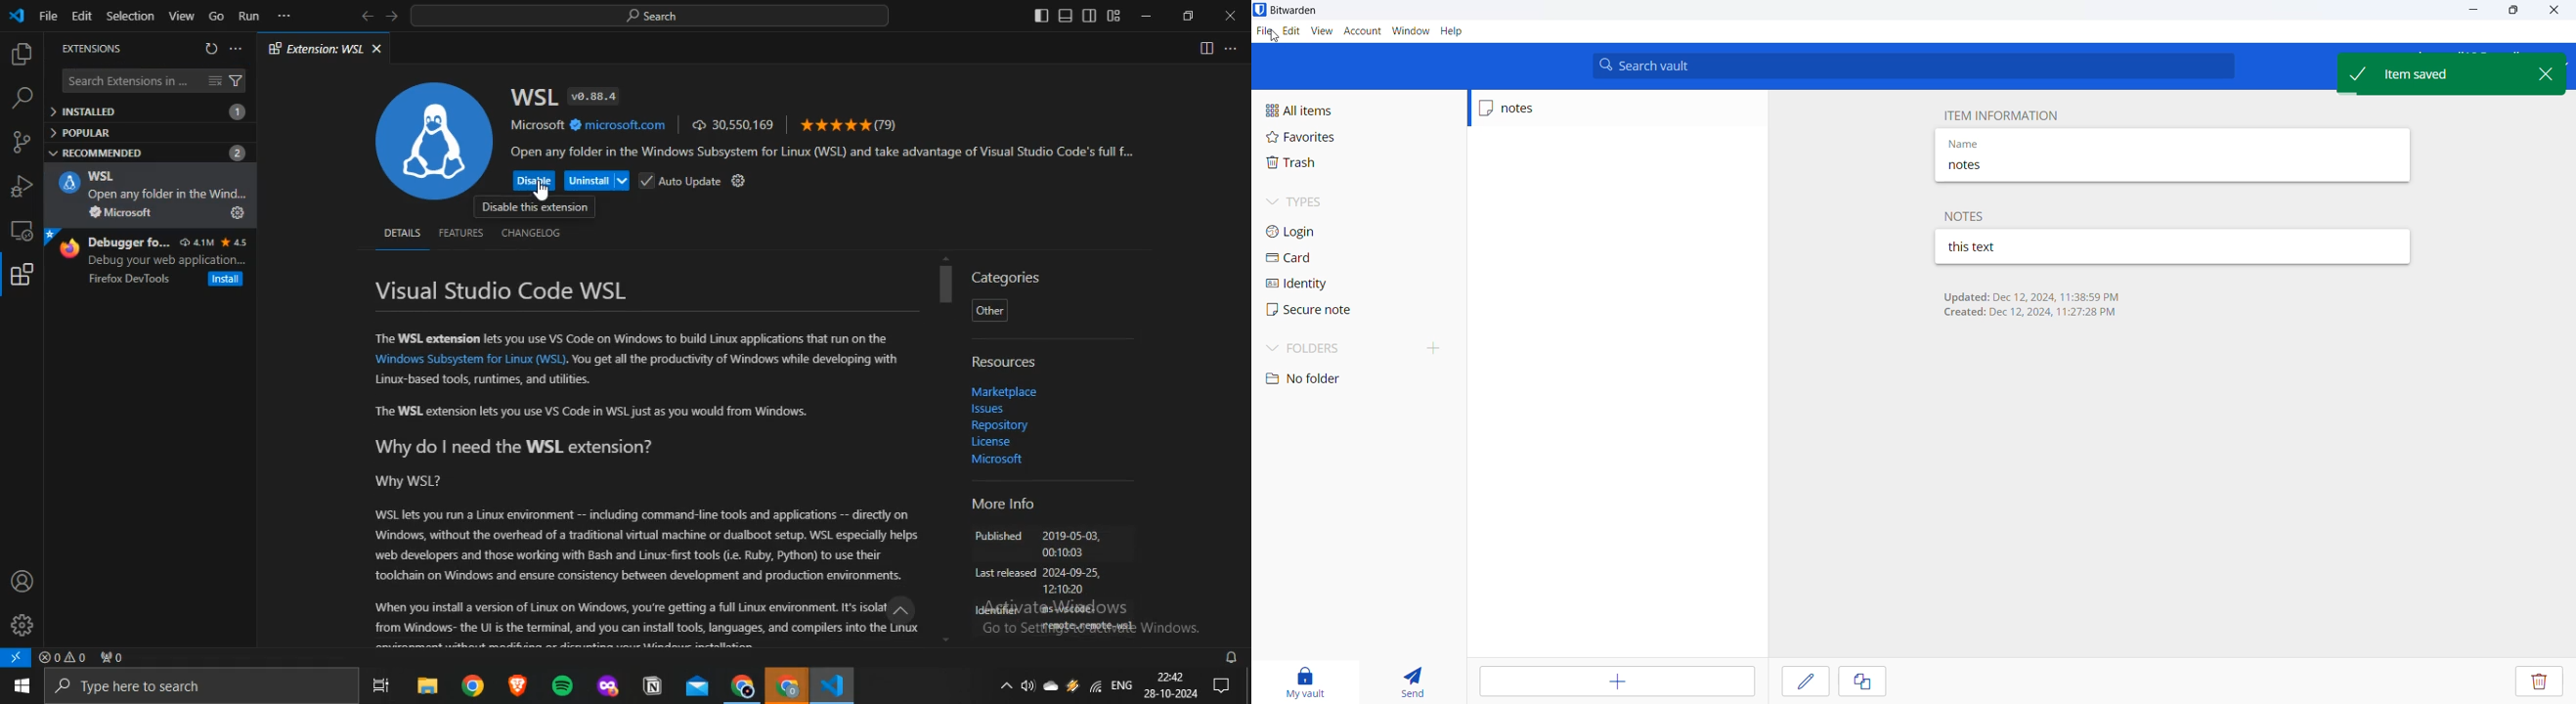  What do you see at coordinates (532, 233) in the screenshot?
I see `CHANGELOG` at bounding box center [532, 233].